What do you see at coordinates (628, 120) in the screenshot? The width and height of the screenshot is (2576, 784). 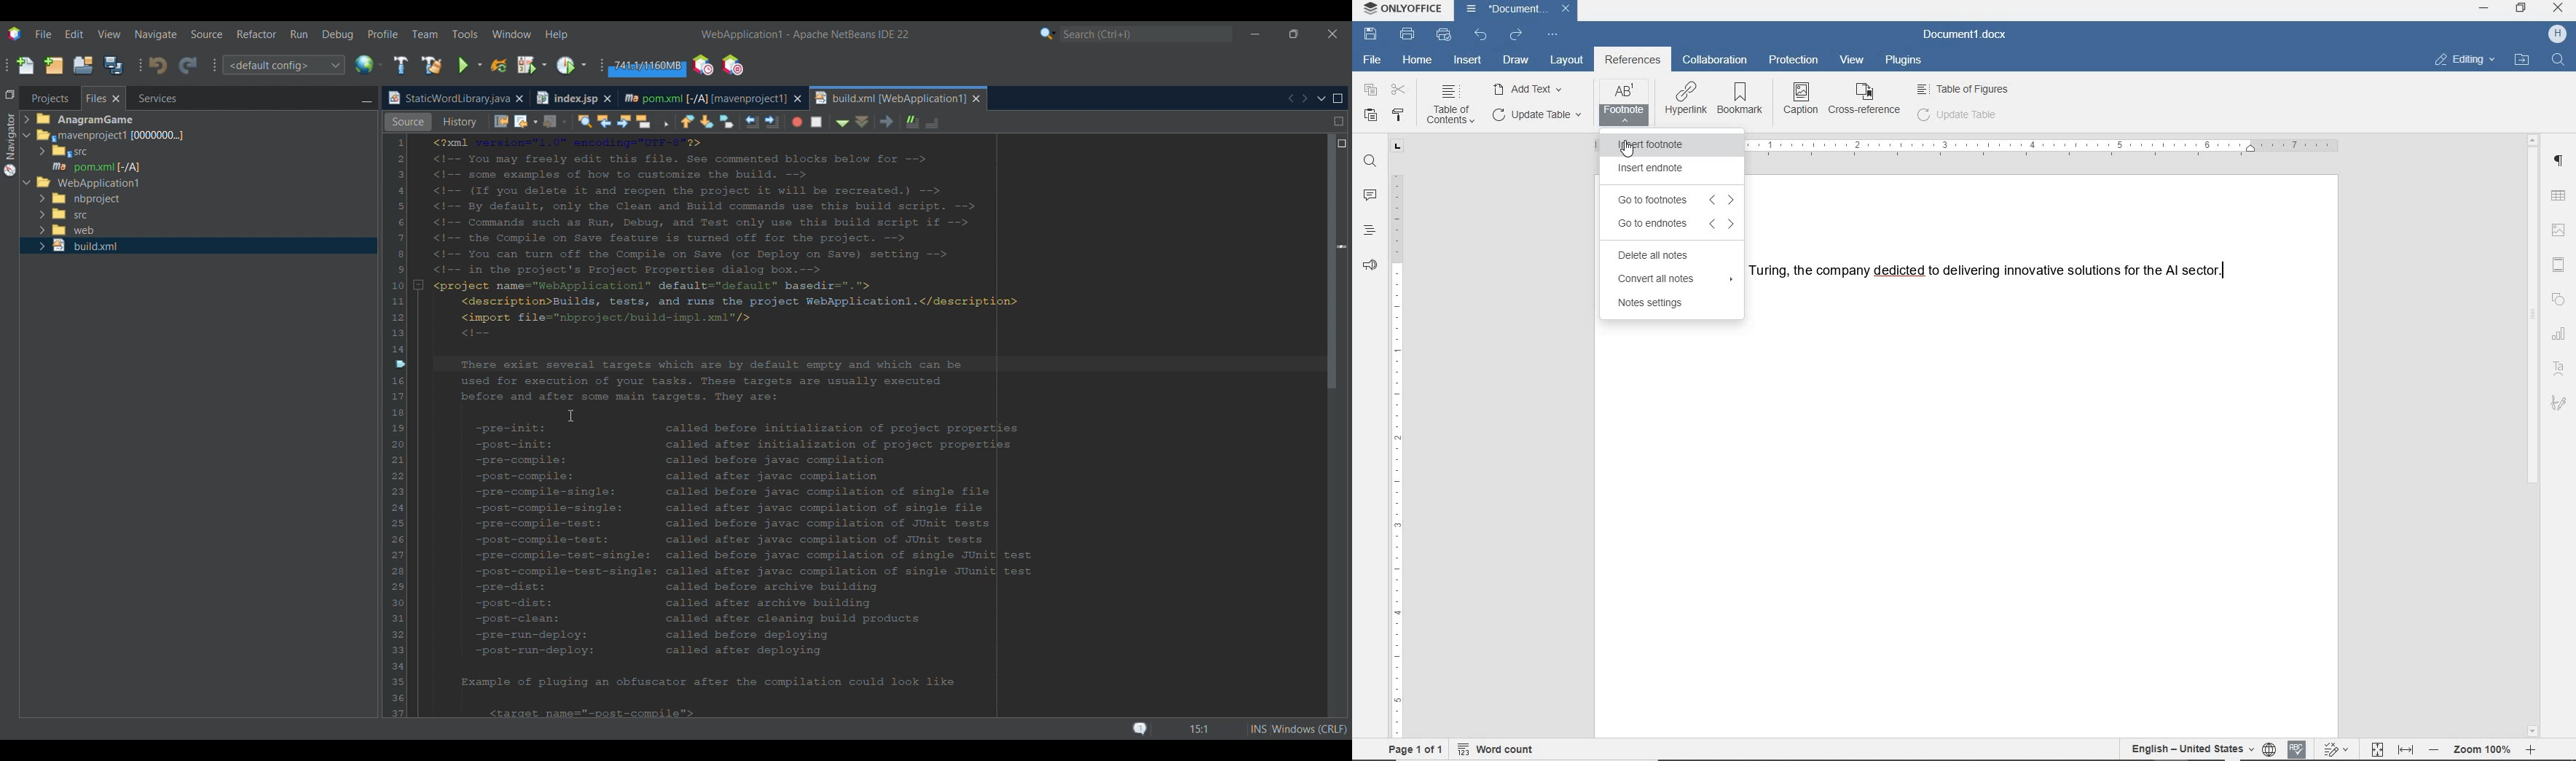 I see `Last edit` at bounding box center [628, 120].